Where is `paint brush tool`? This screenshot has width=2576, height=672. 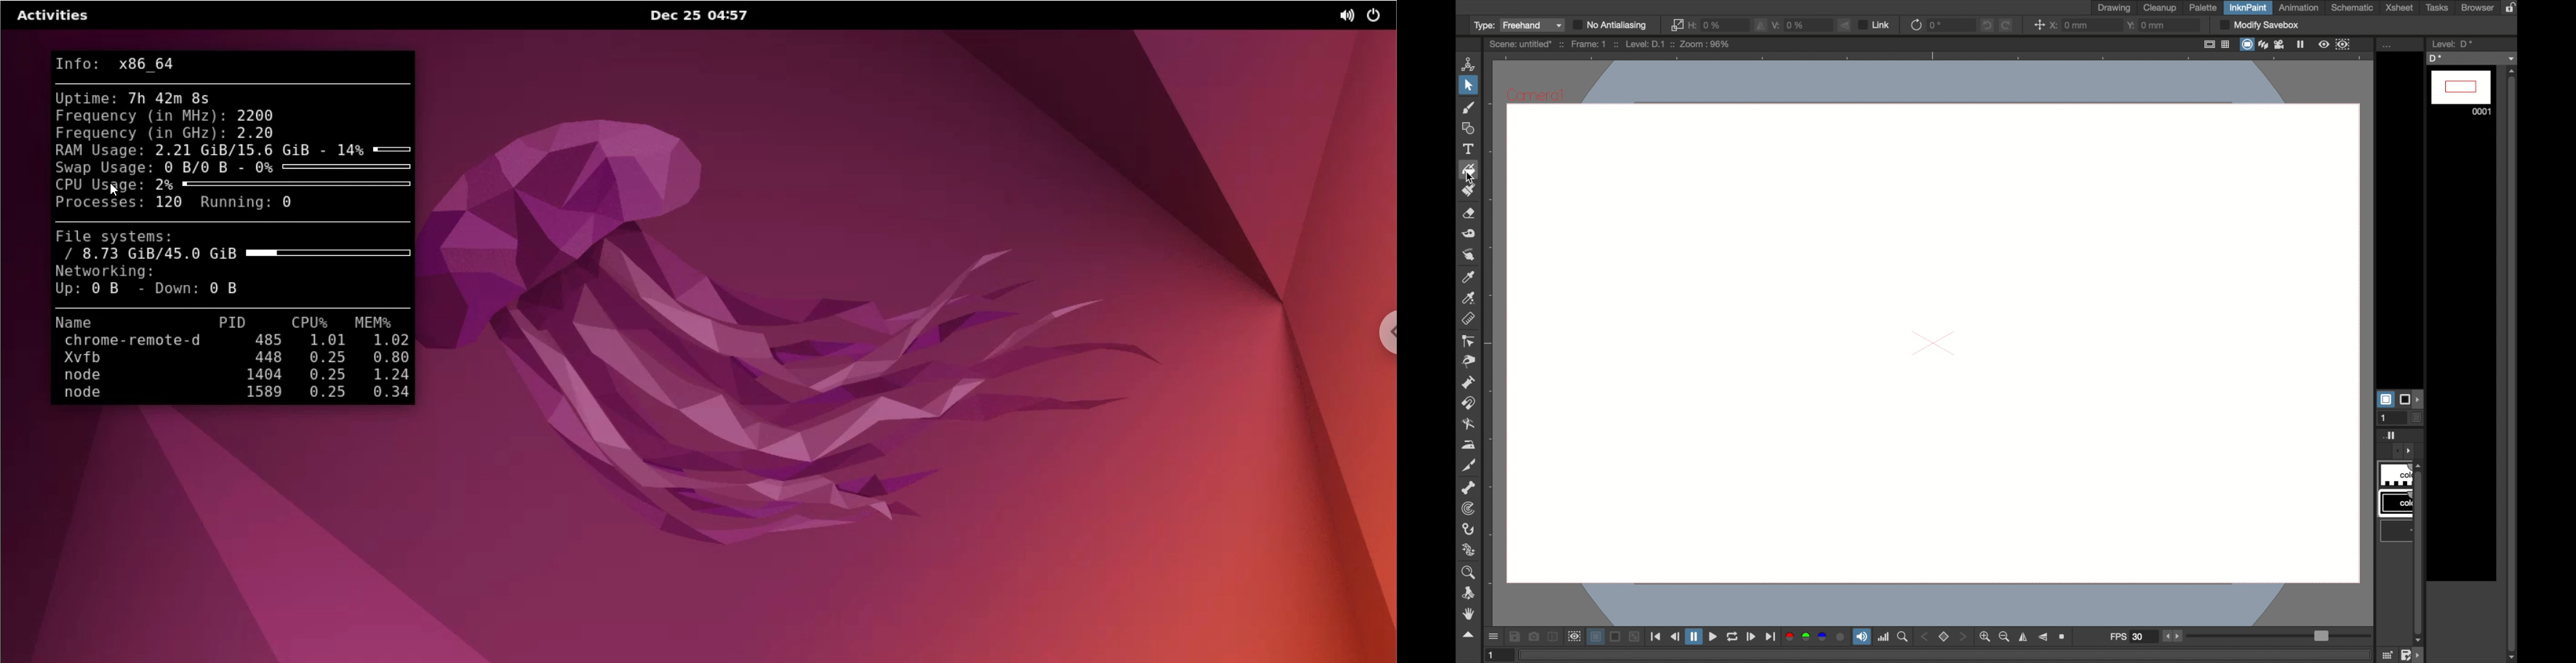
paint brush tool is located at coordinates (1468, 190).